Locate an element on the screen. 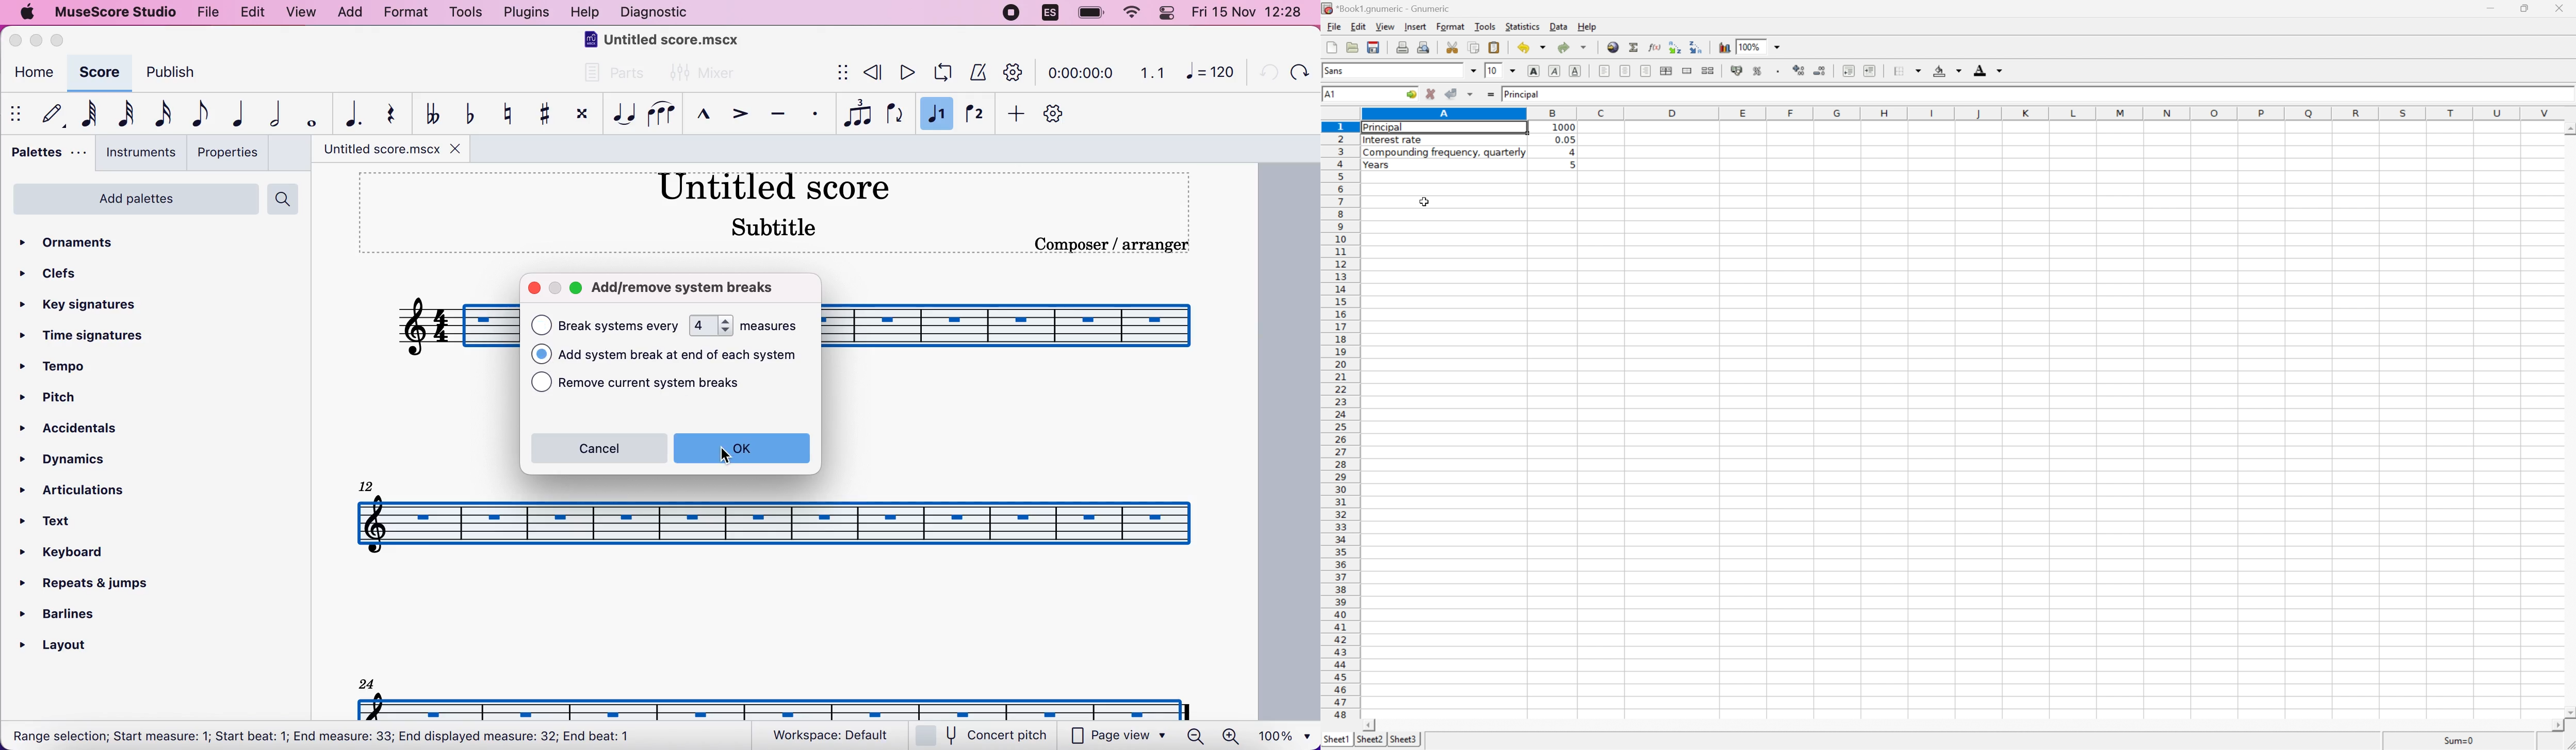 The height and width of the screenshot is (756, 2576). cut is located at coordinates (1452, 47).